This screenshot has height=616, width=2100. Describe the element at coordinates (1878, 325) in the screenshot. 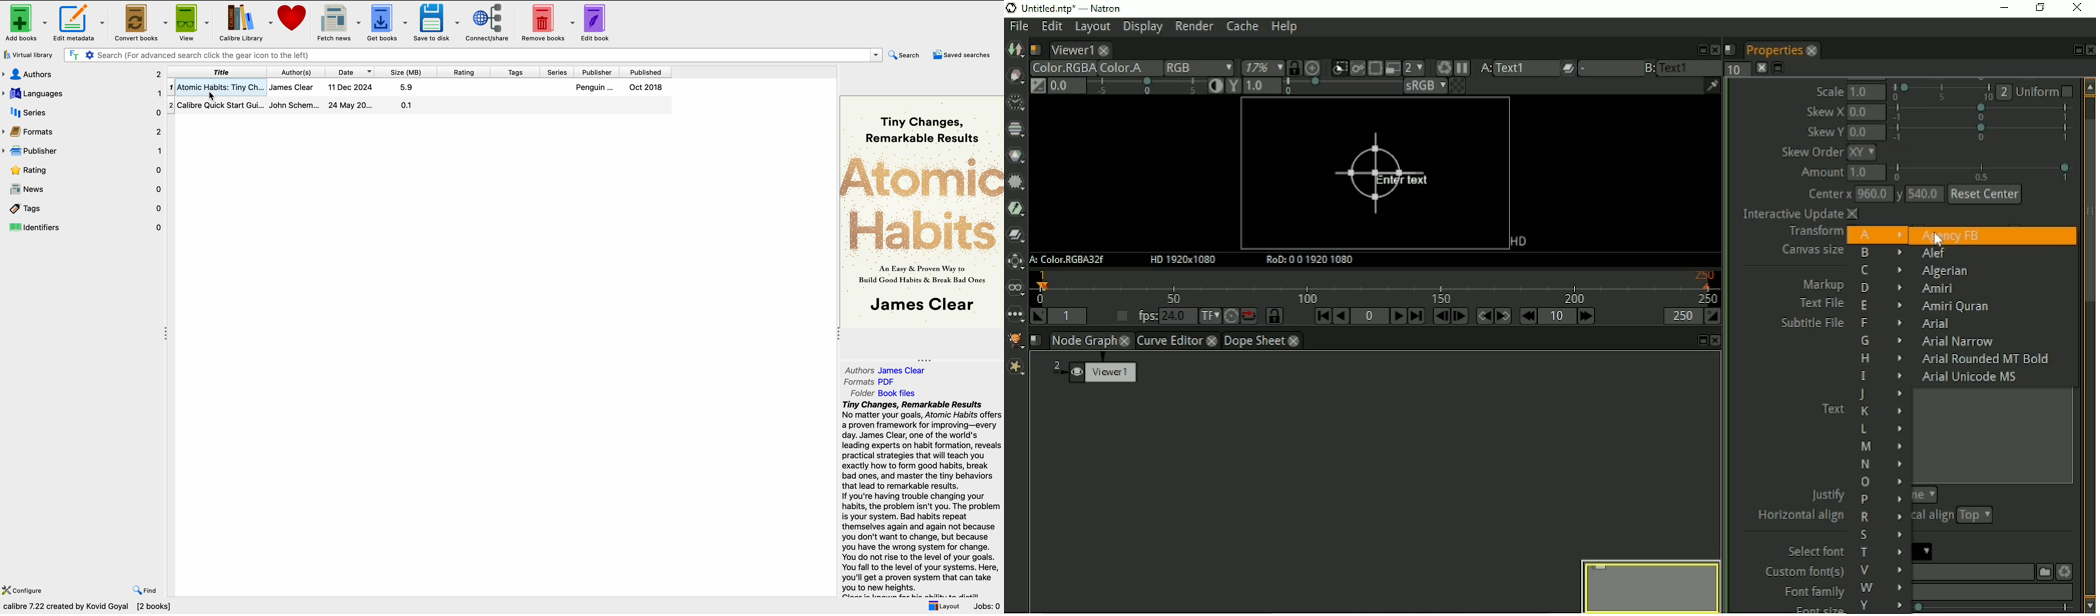

I see `F` at that location.